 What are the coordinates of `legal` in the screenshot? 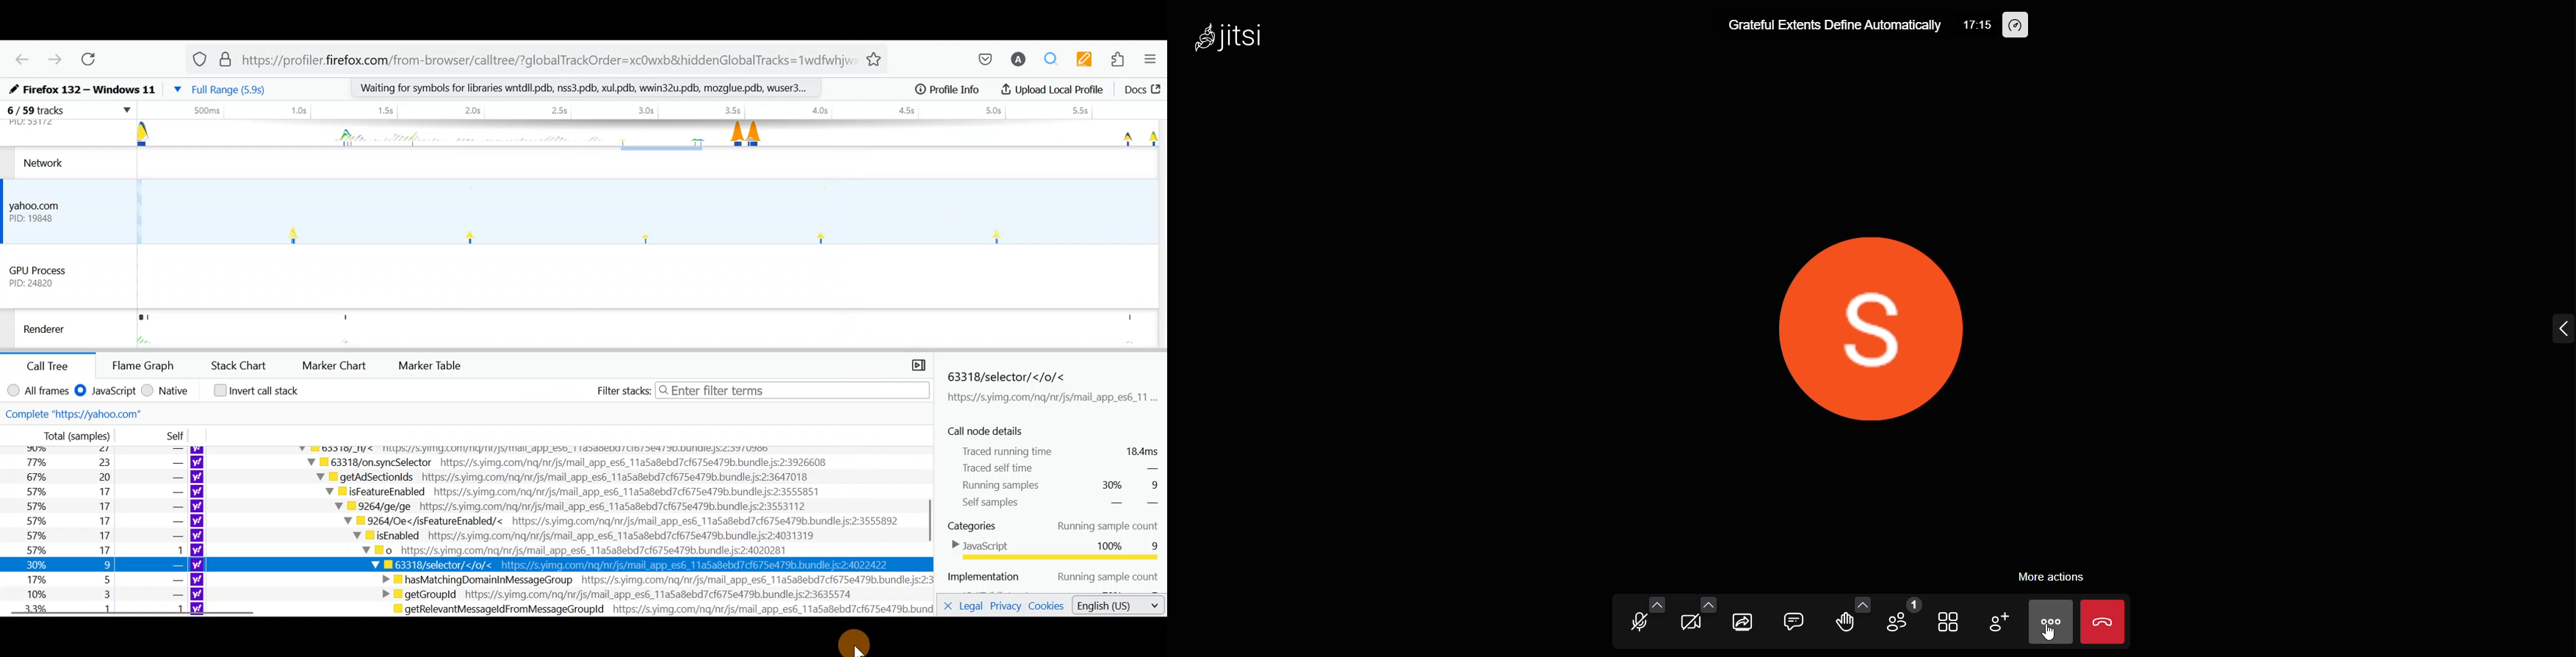 It's located at (967, 607).